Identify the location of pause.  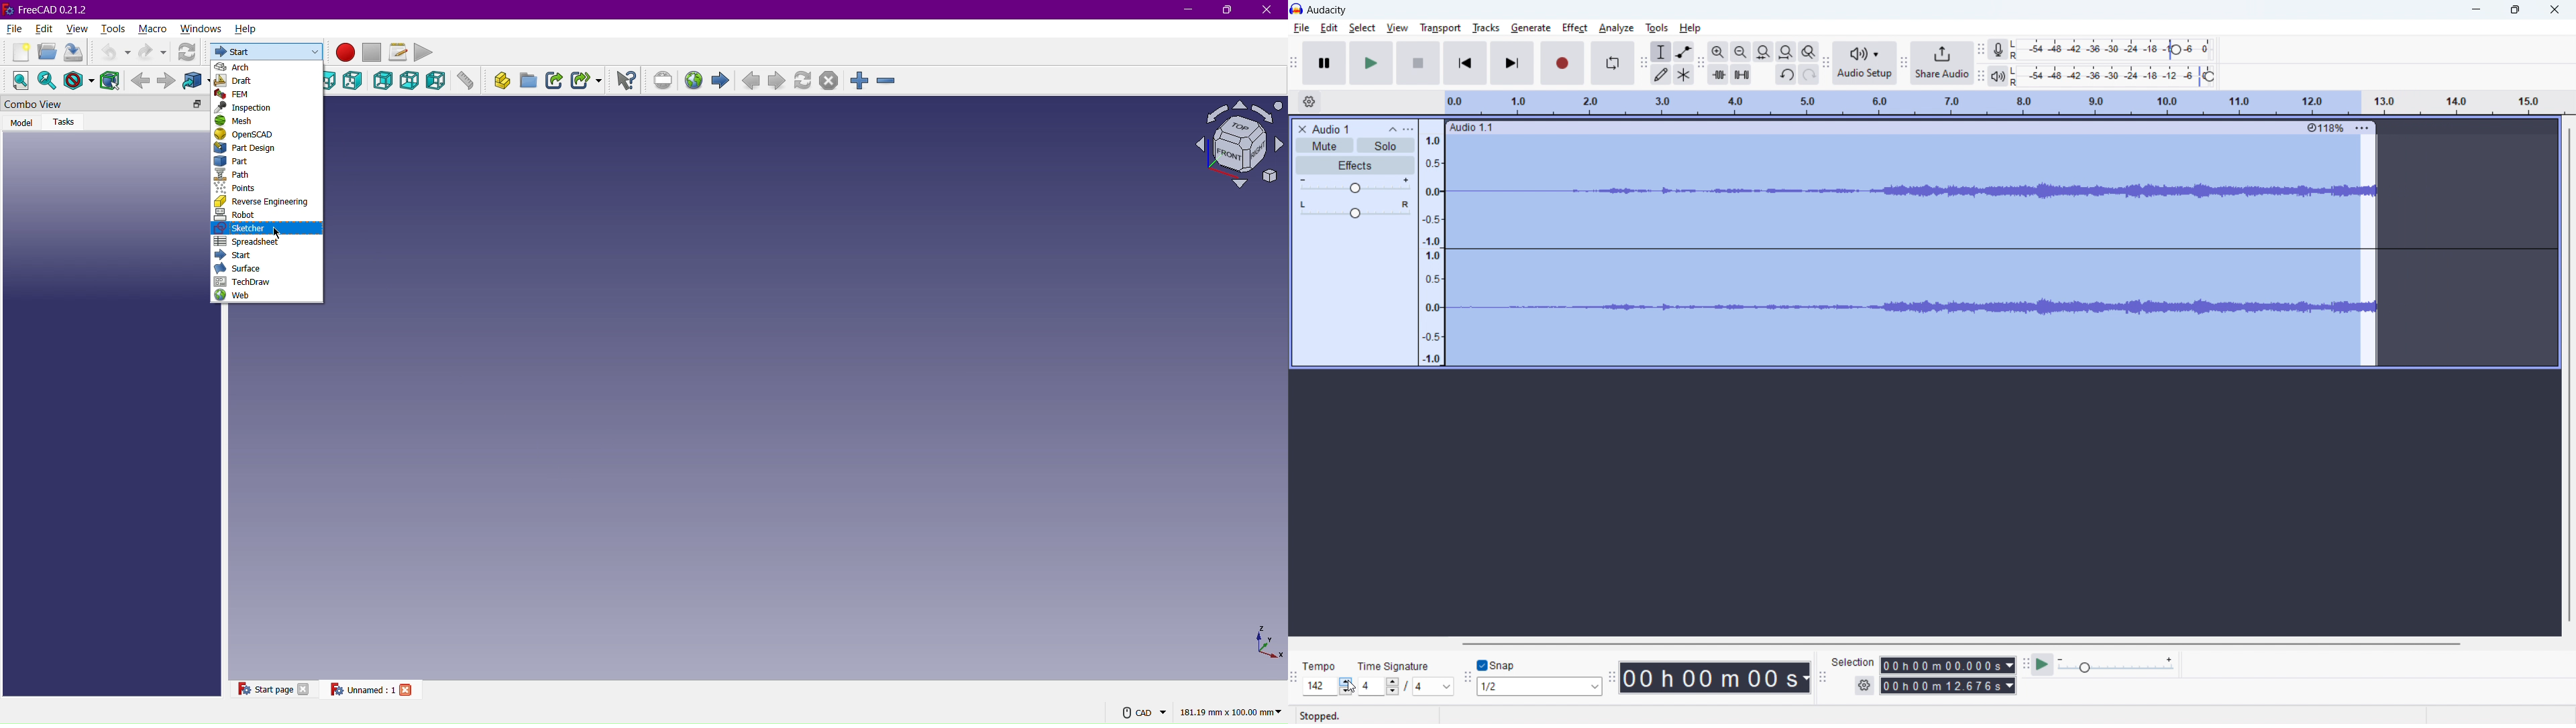
(1324, 63).